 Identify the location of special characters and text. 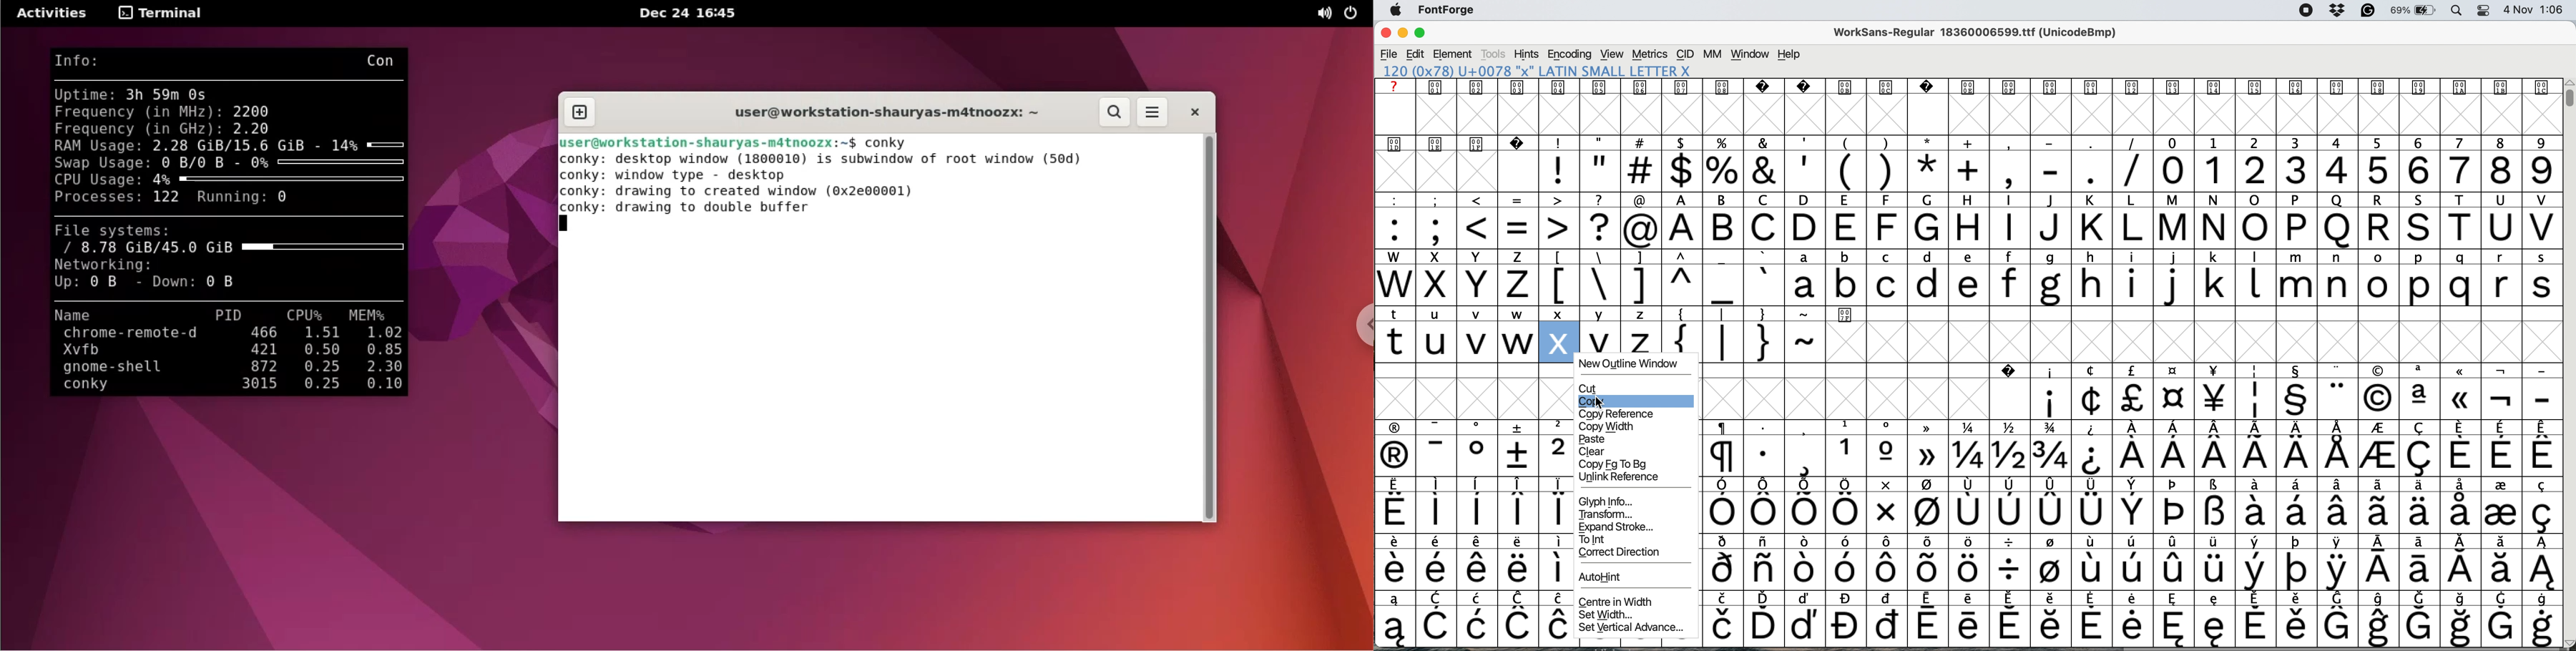
(1965, 200).